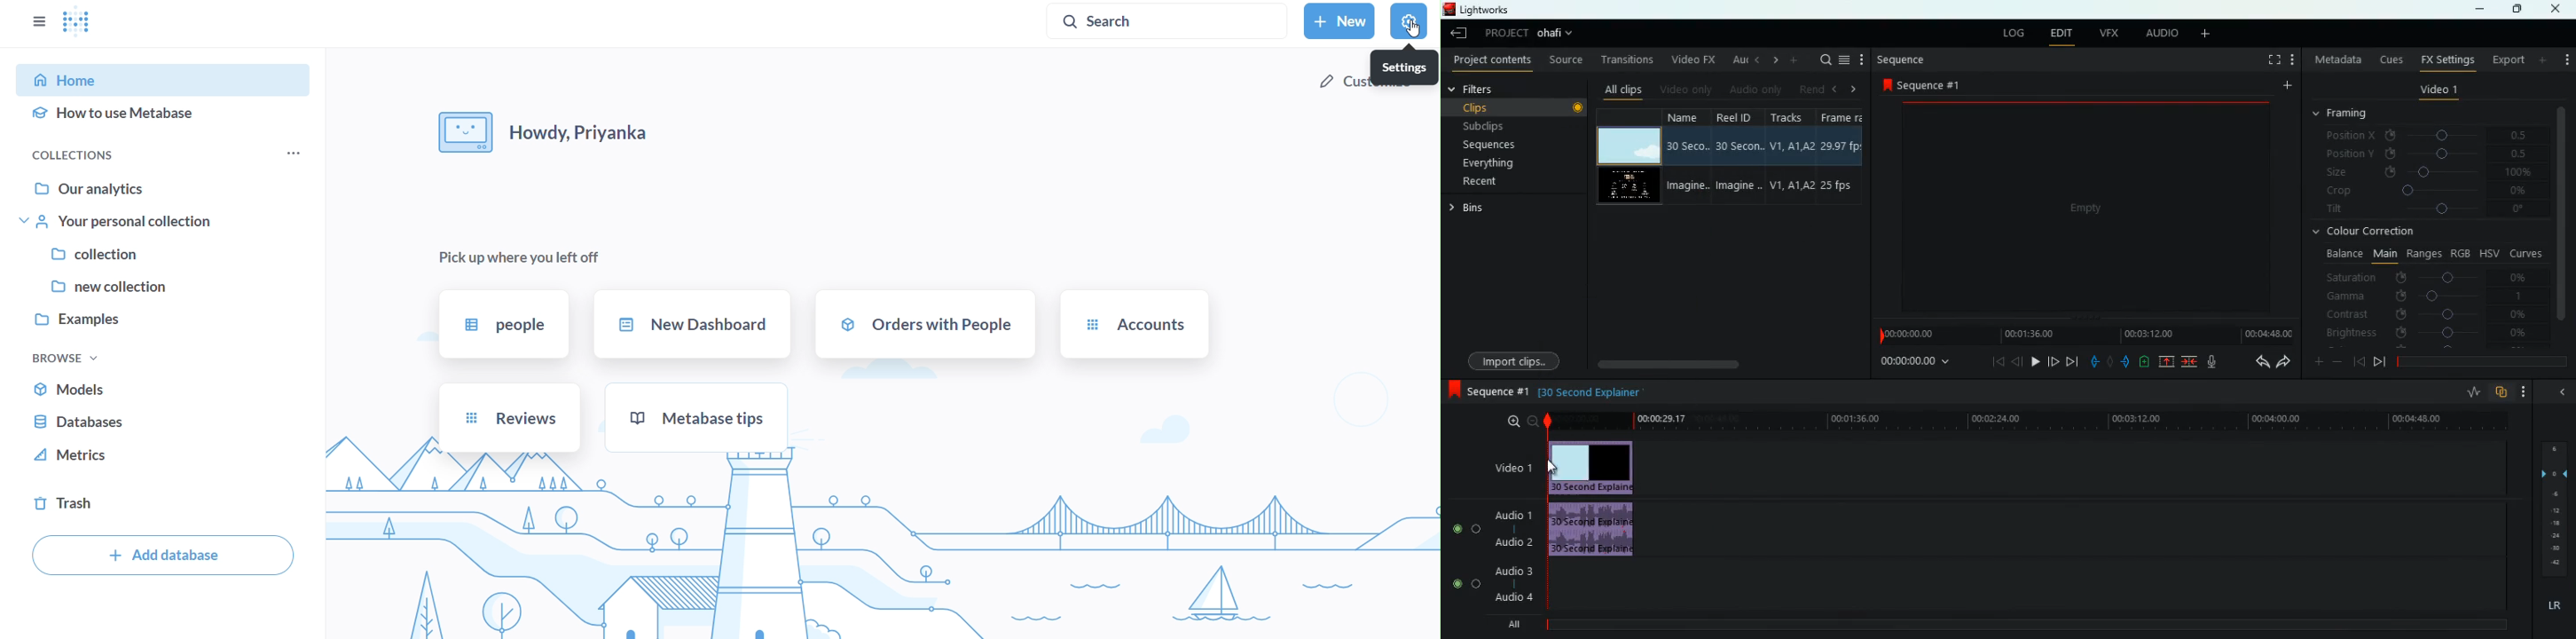  I want to click on screen, so click(2088, 209).